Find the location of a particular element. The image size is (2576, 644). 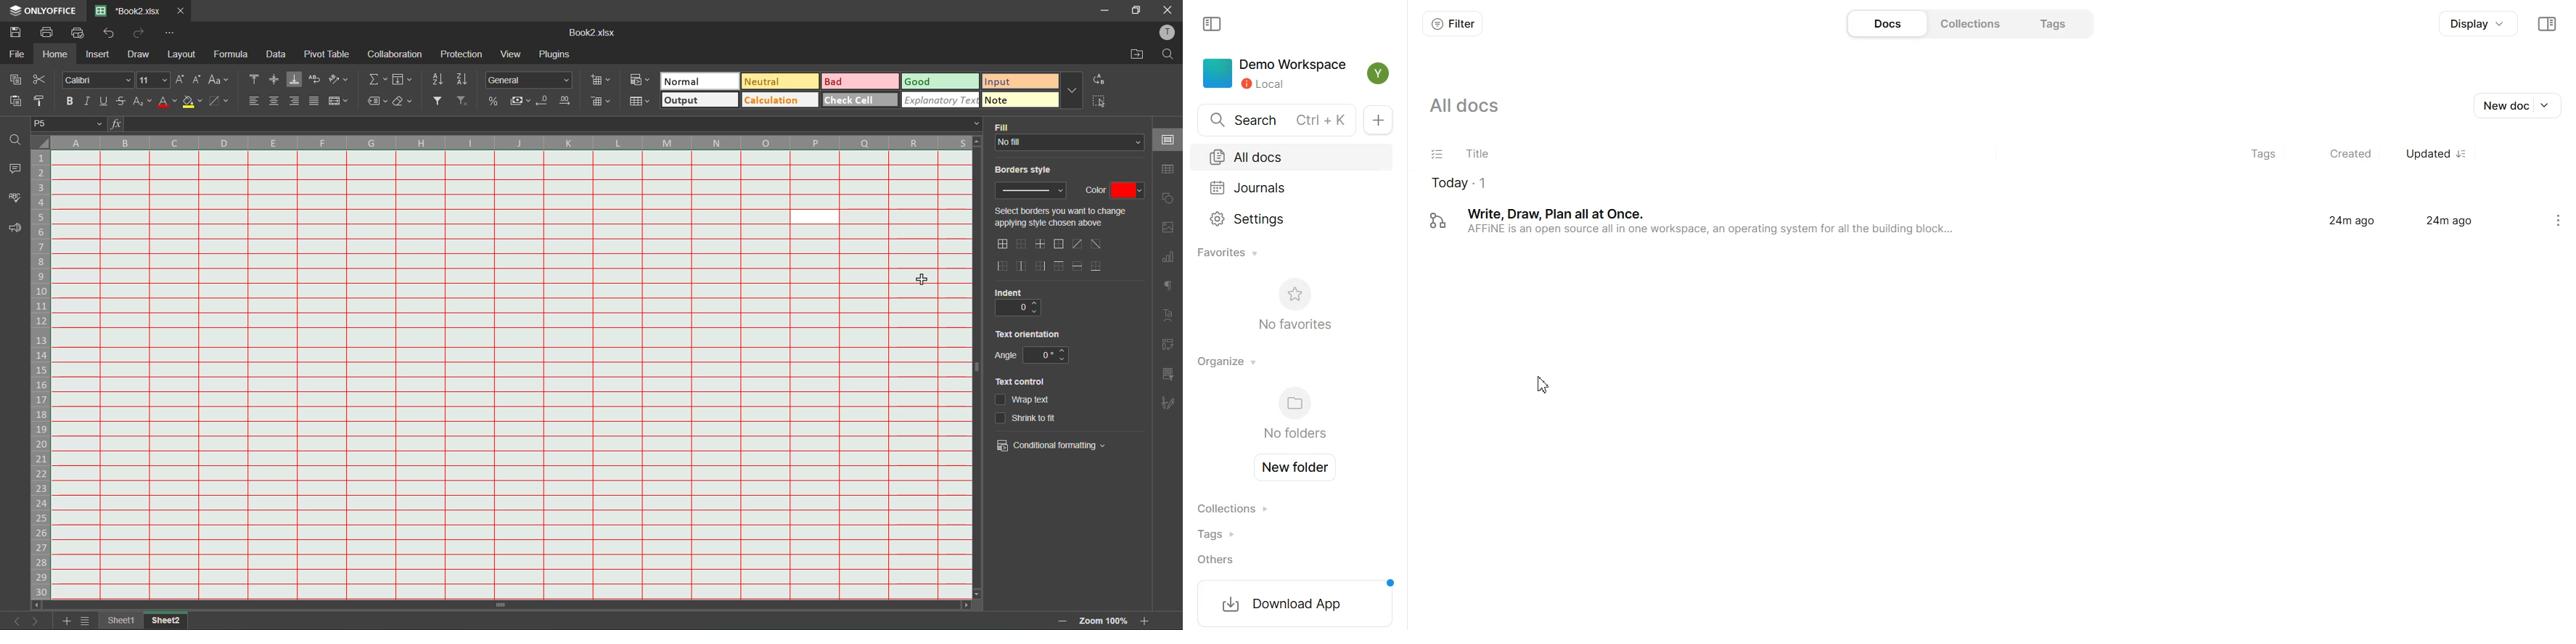

Demo Workspace is located at coordinates (1272, 73).